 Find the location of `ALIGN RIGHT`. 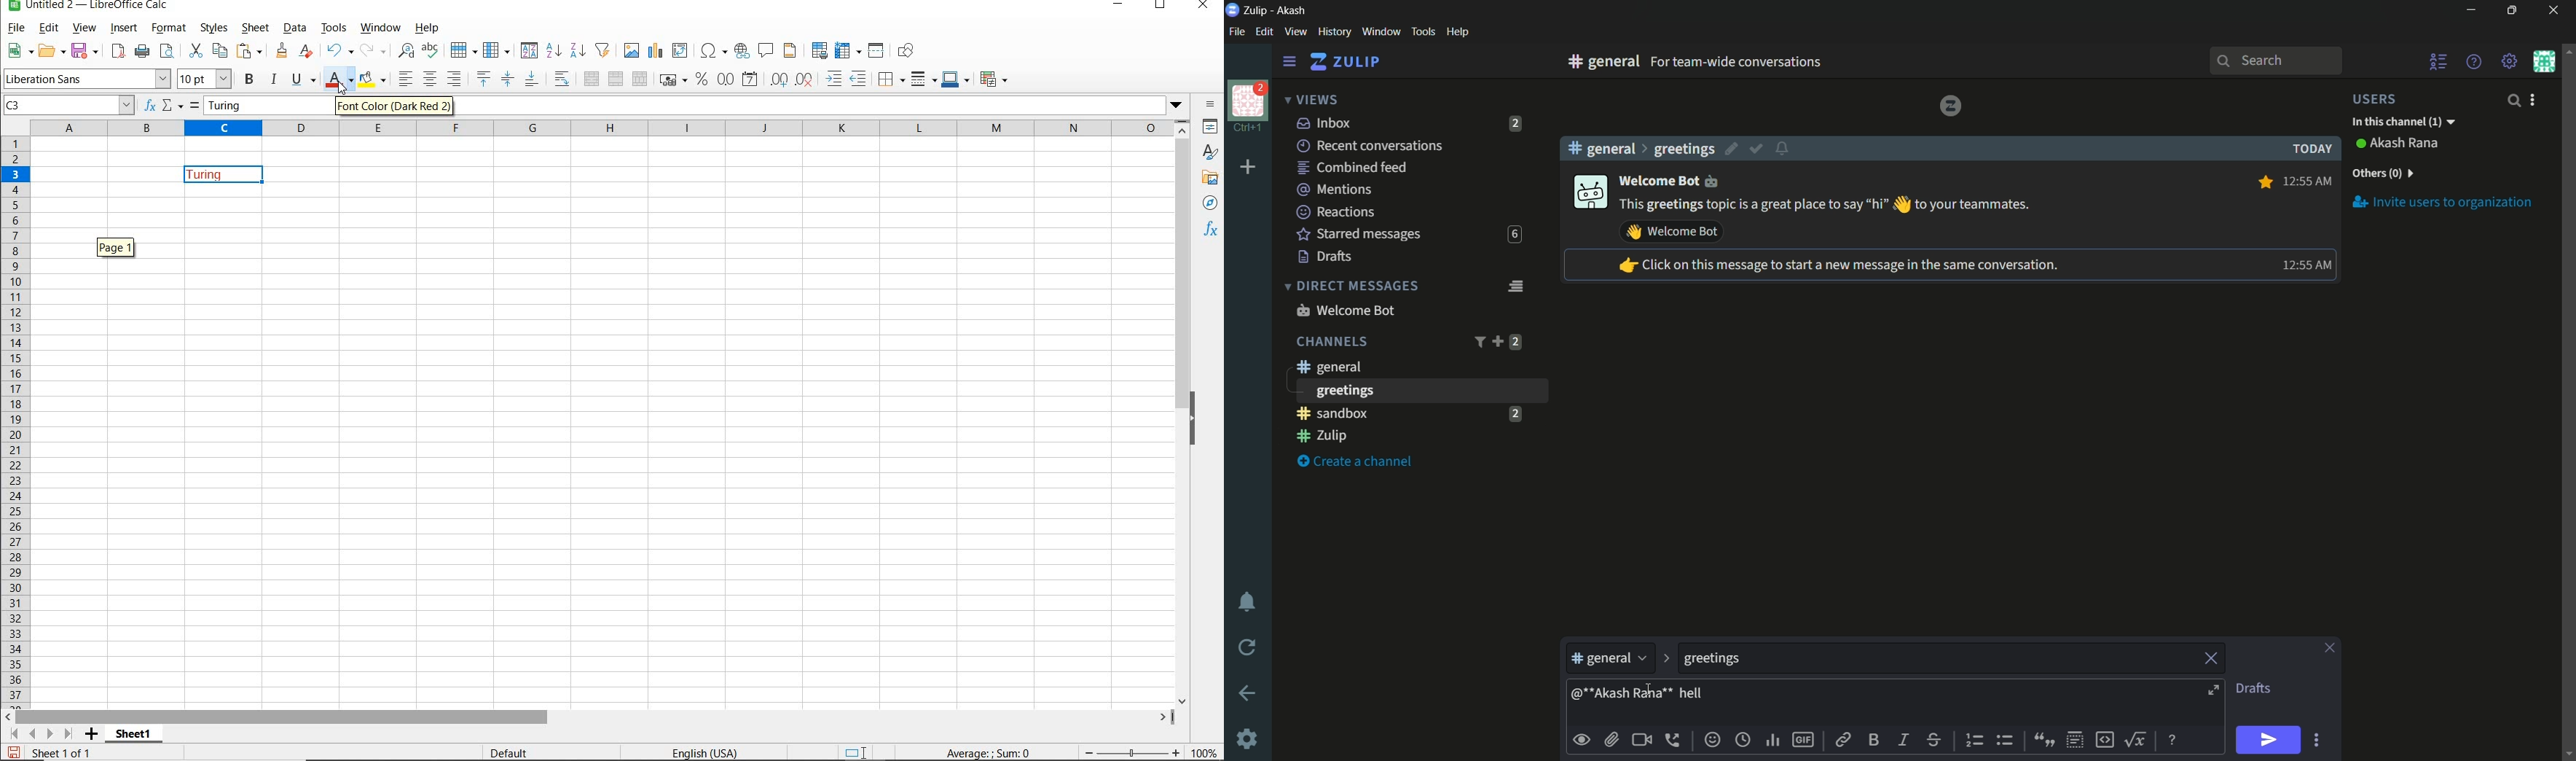

ALIGN RIGHT is located at coordinates (455, 80).